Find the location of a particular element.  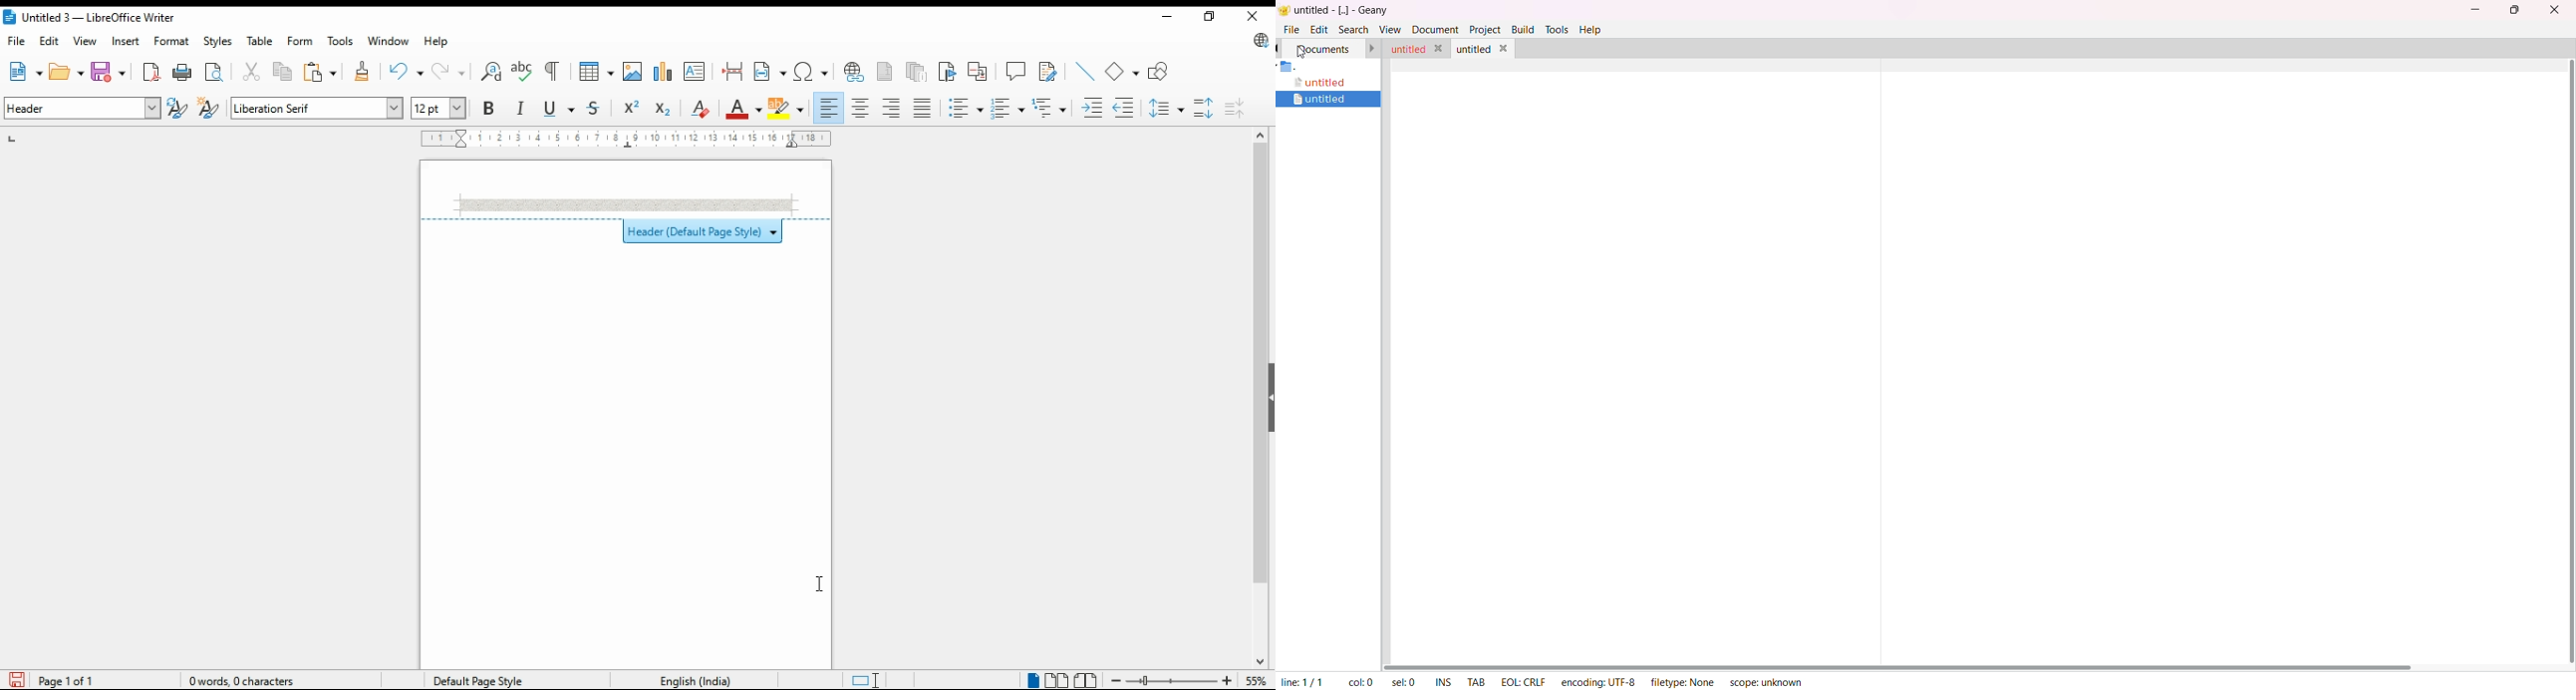

new style from selection is located at coordinates (211, 109).